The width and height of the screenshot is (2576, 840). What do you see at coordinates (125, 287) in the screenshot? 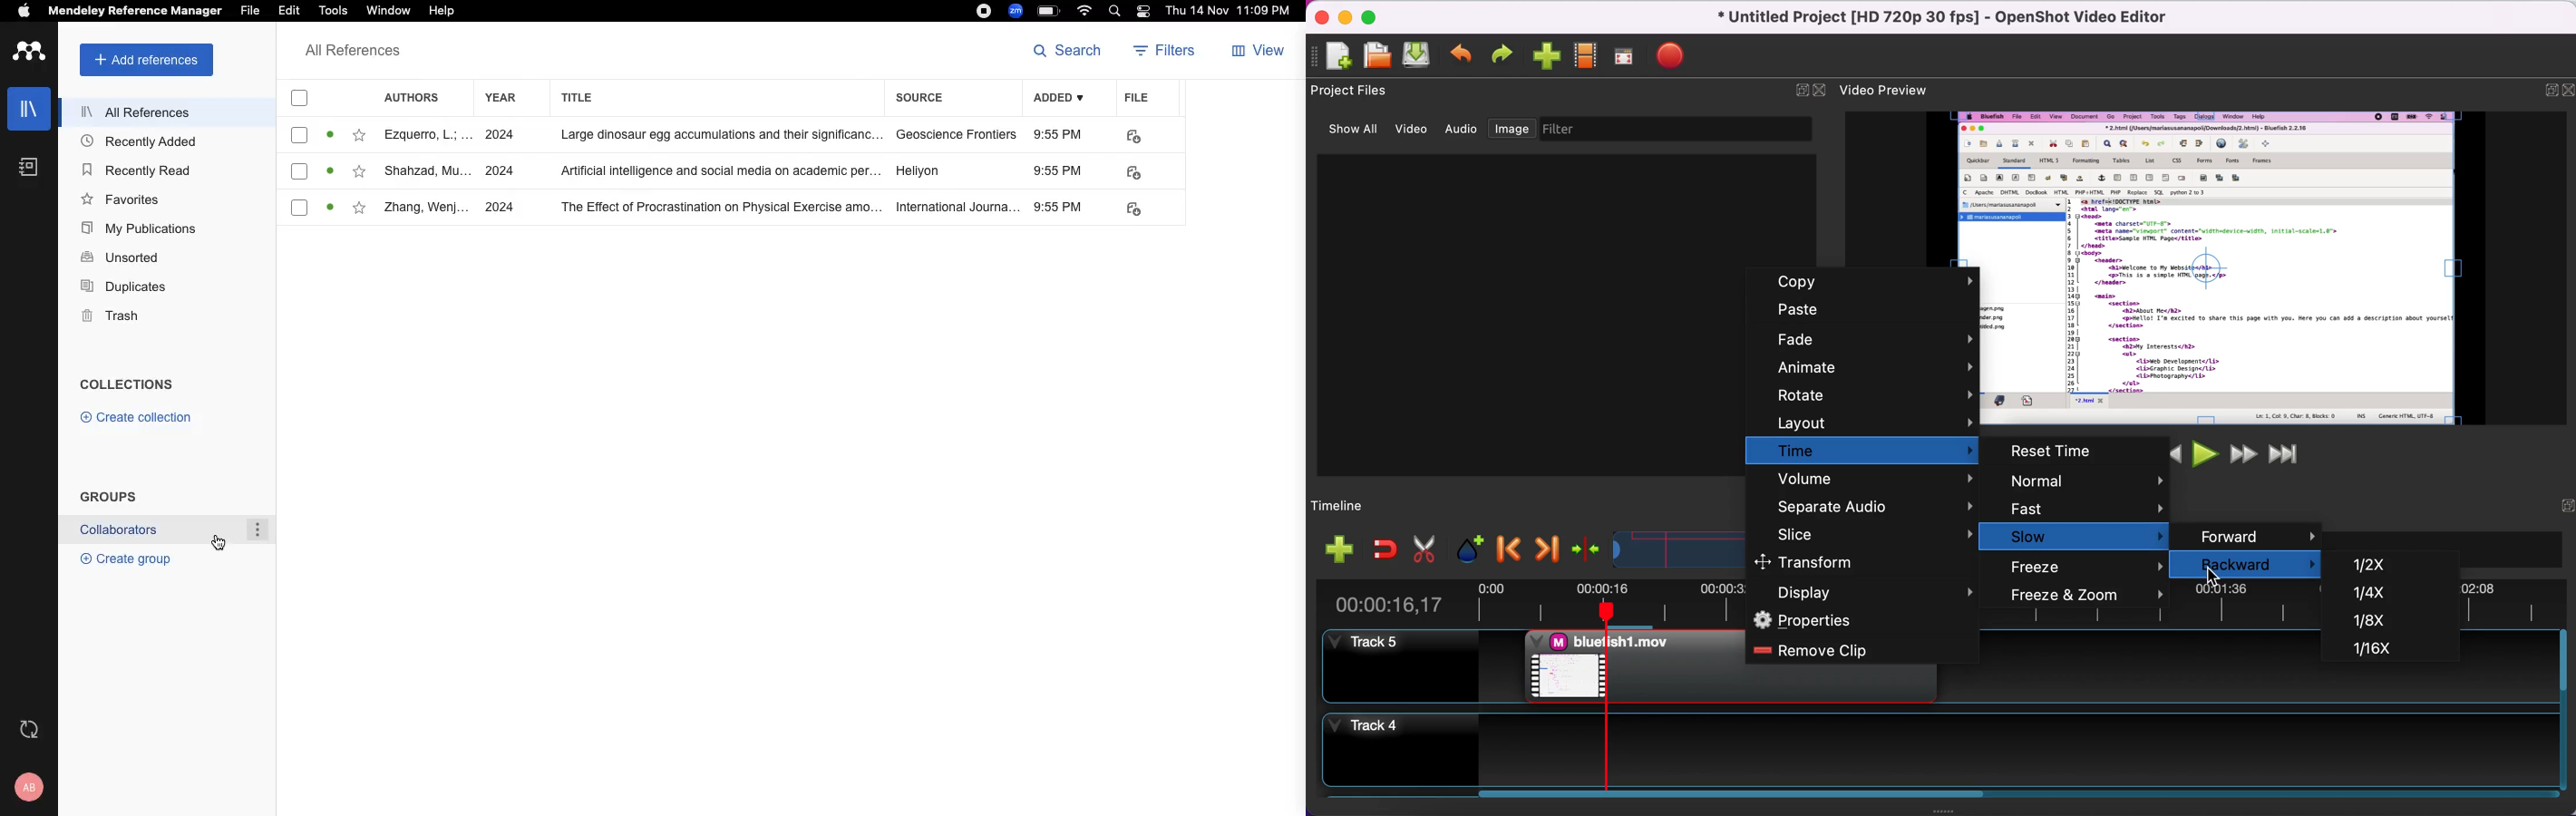
I see `Duplicates` at bounding box center [125, 287].